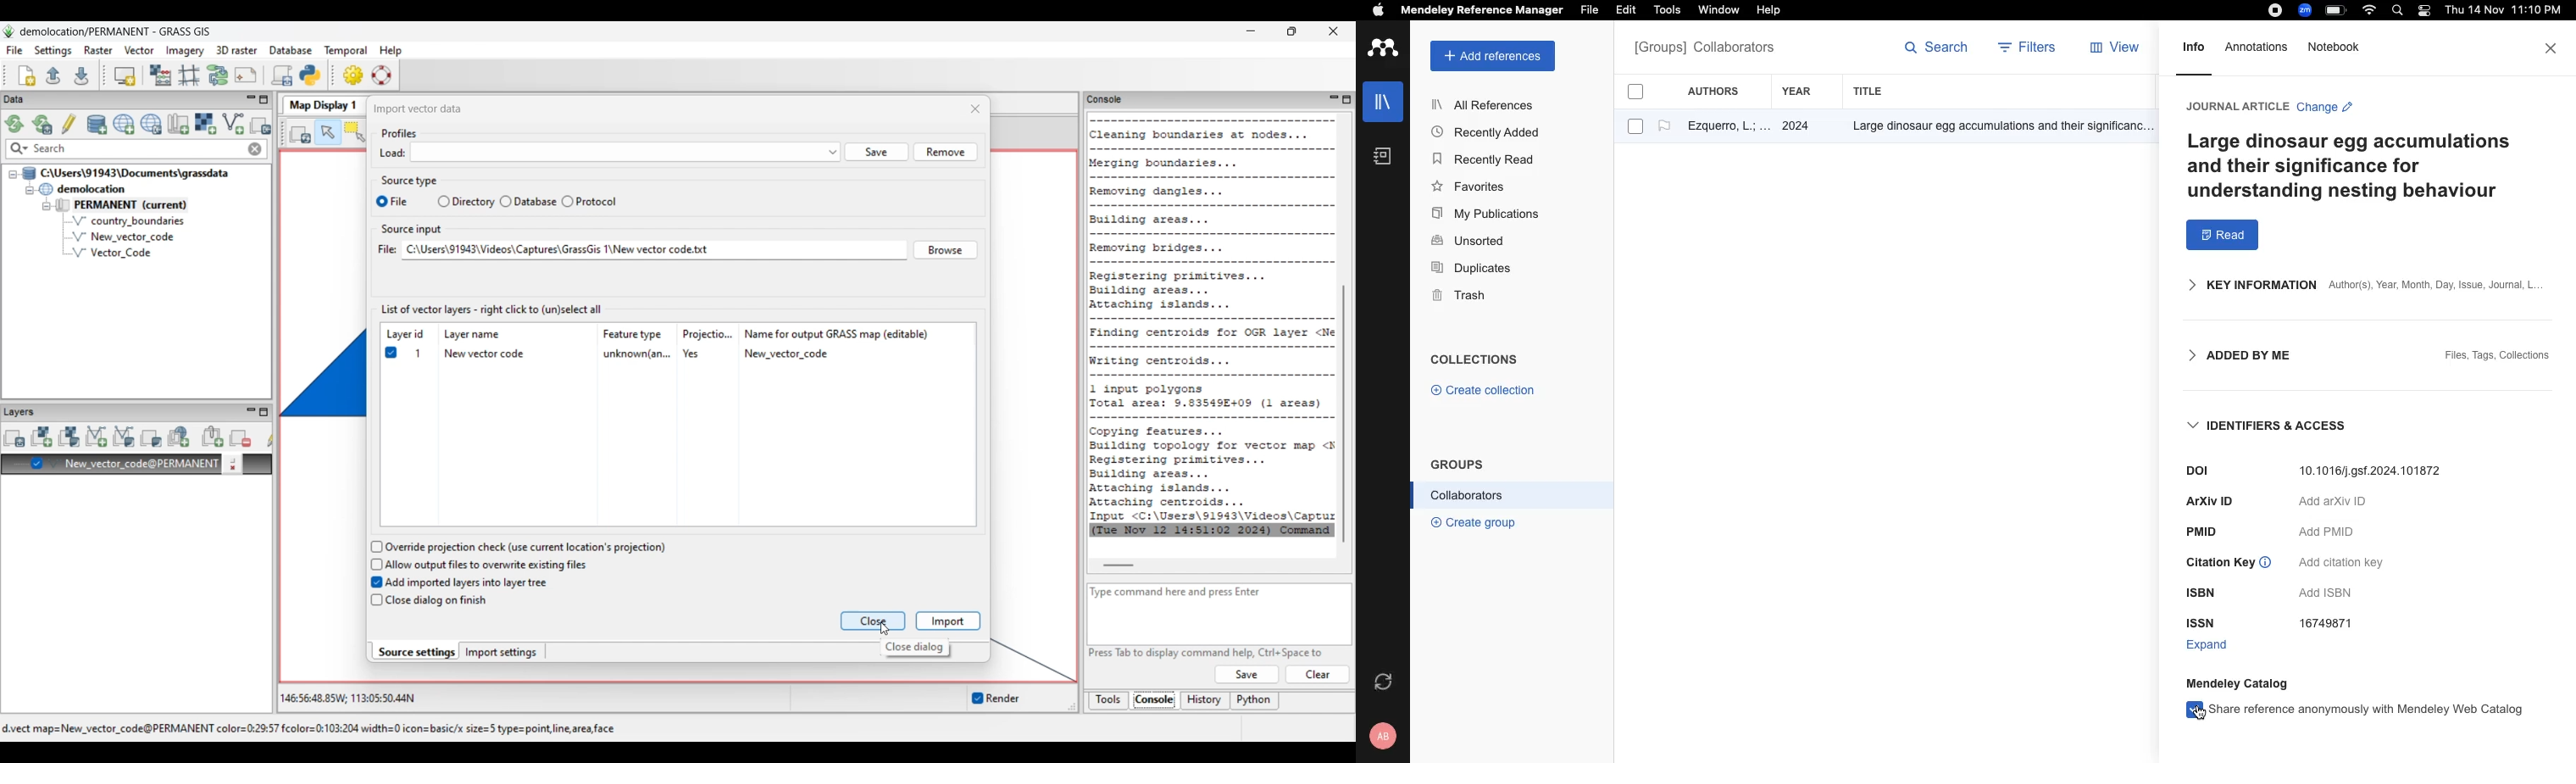 The width and height of the screenshot is (2576, 784). What do you see at coordinates (2260, 47) in the screenshot?
I see `annotations` at bounding box center [2260, 47].